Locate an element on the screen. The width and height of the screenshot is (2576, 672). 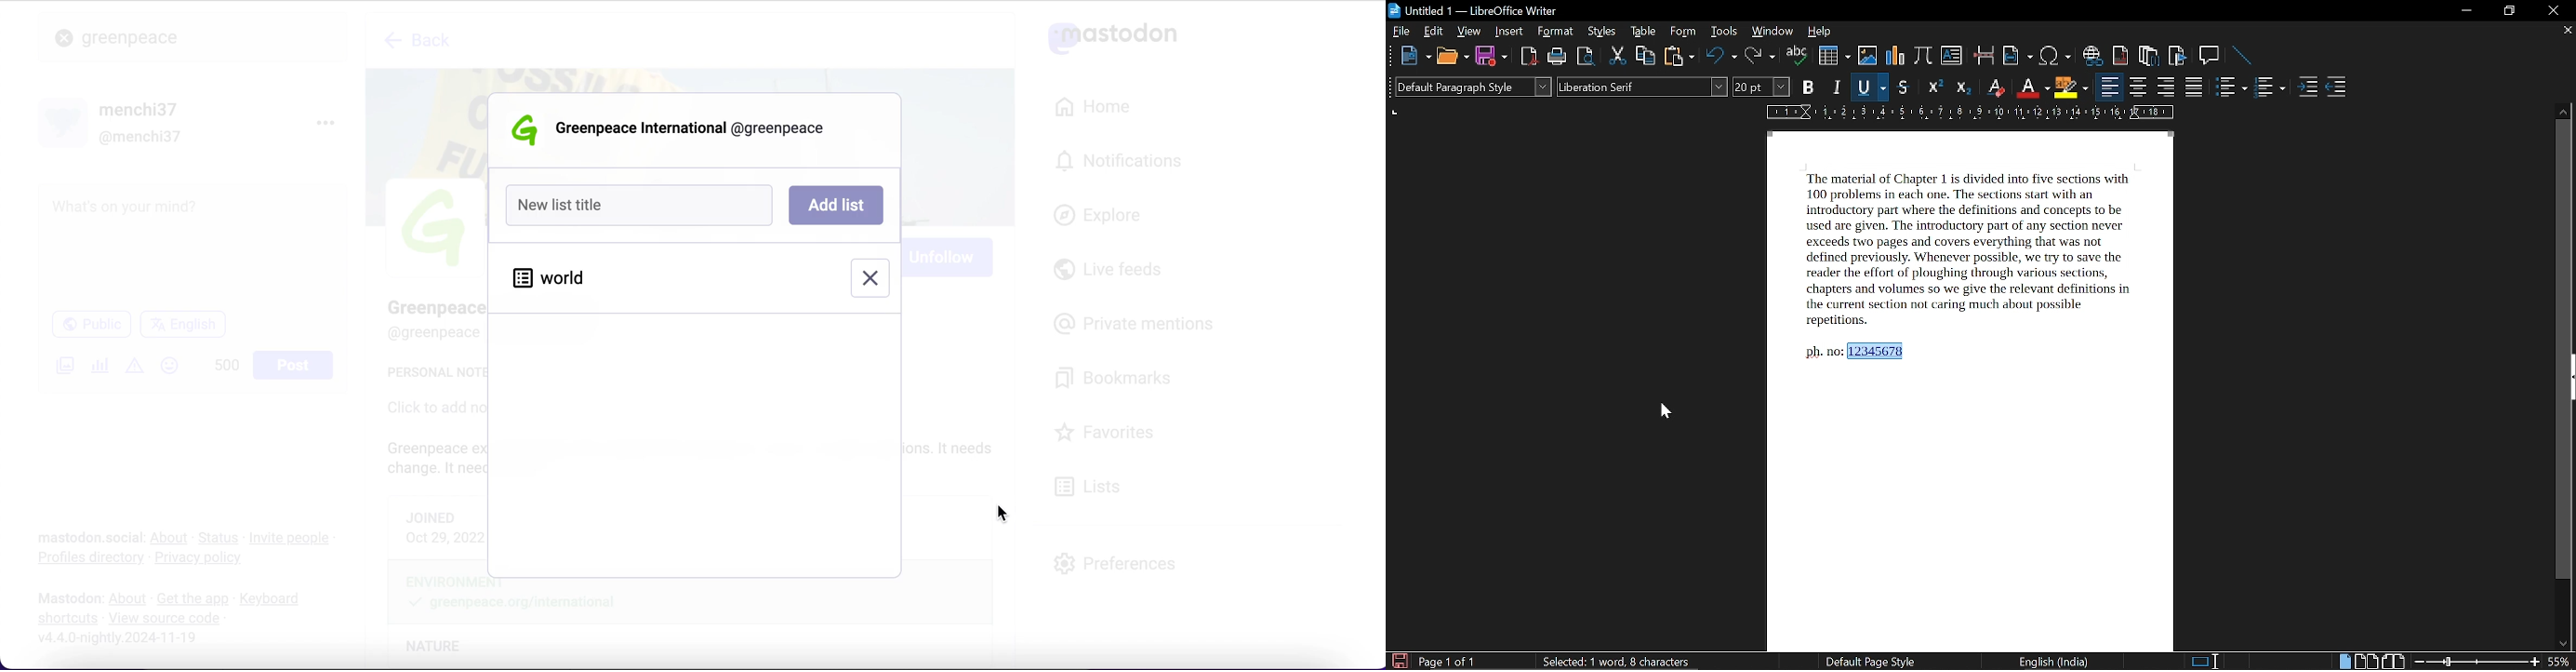
insert is located at coordinates (1507, 32).